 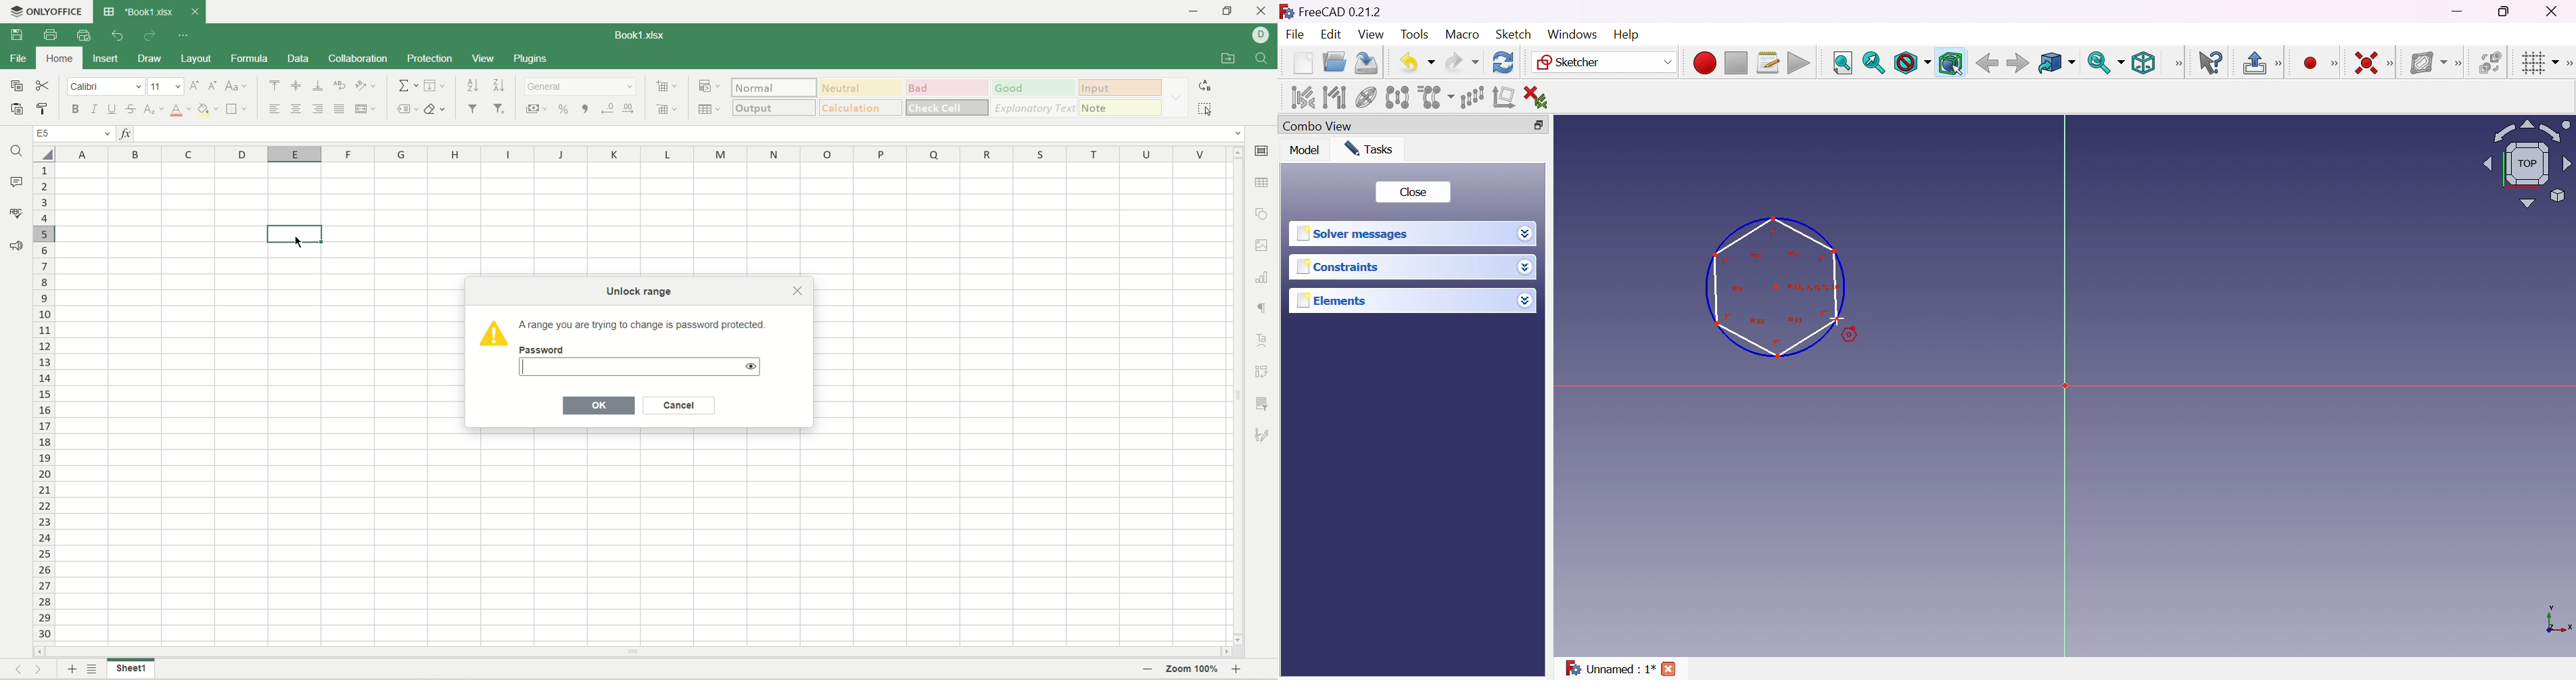 What do you see at coordinates (1704, 63) in the screenshot?
I see `Macro recording...` at bounding box center [1704, 63].